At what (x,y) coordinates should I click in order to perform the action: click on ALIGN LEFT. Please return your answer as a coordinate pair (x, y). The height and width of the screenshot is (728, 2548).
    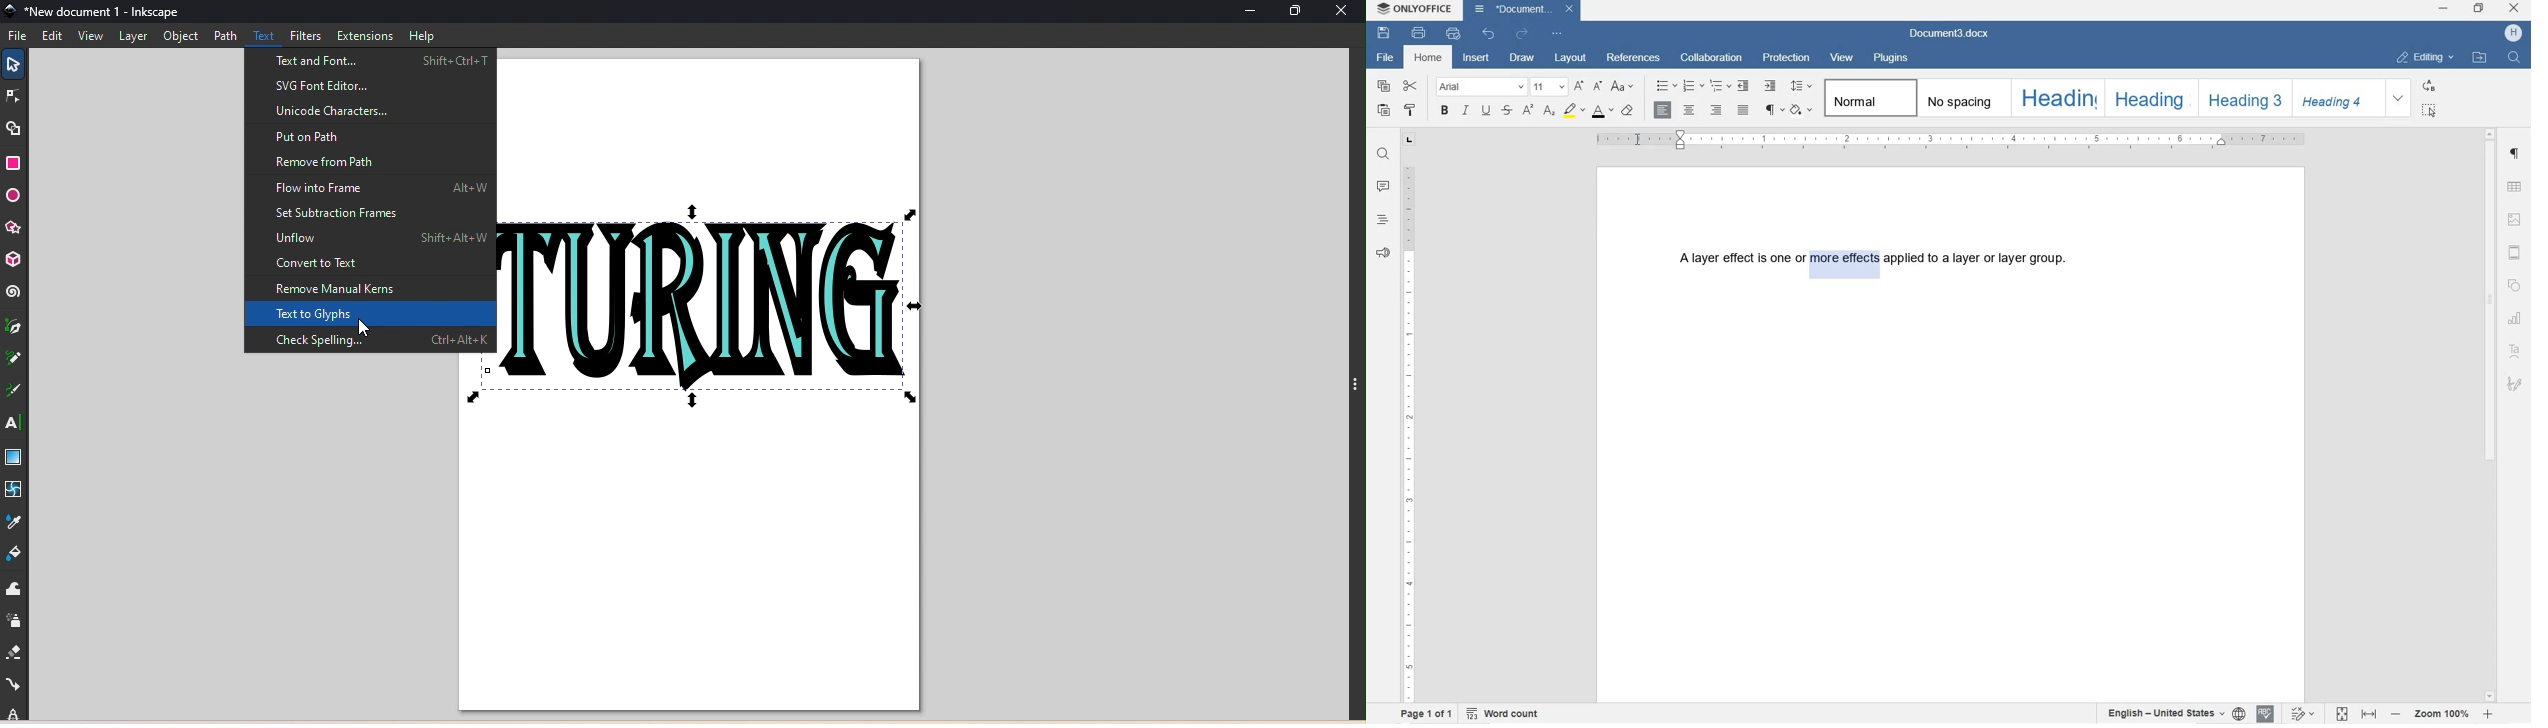
    Looking at the image, I should click on (1661, 110).